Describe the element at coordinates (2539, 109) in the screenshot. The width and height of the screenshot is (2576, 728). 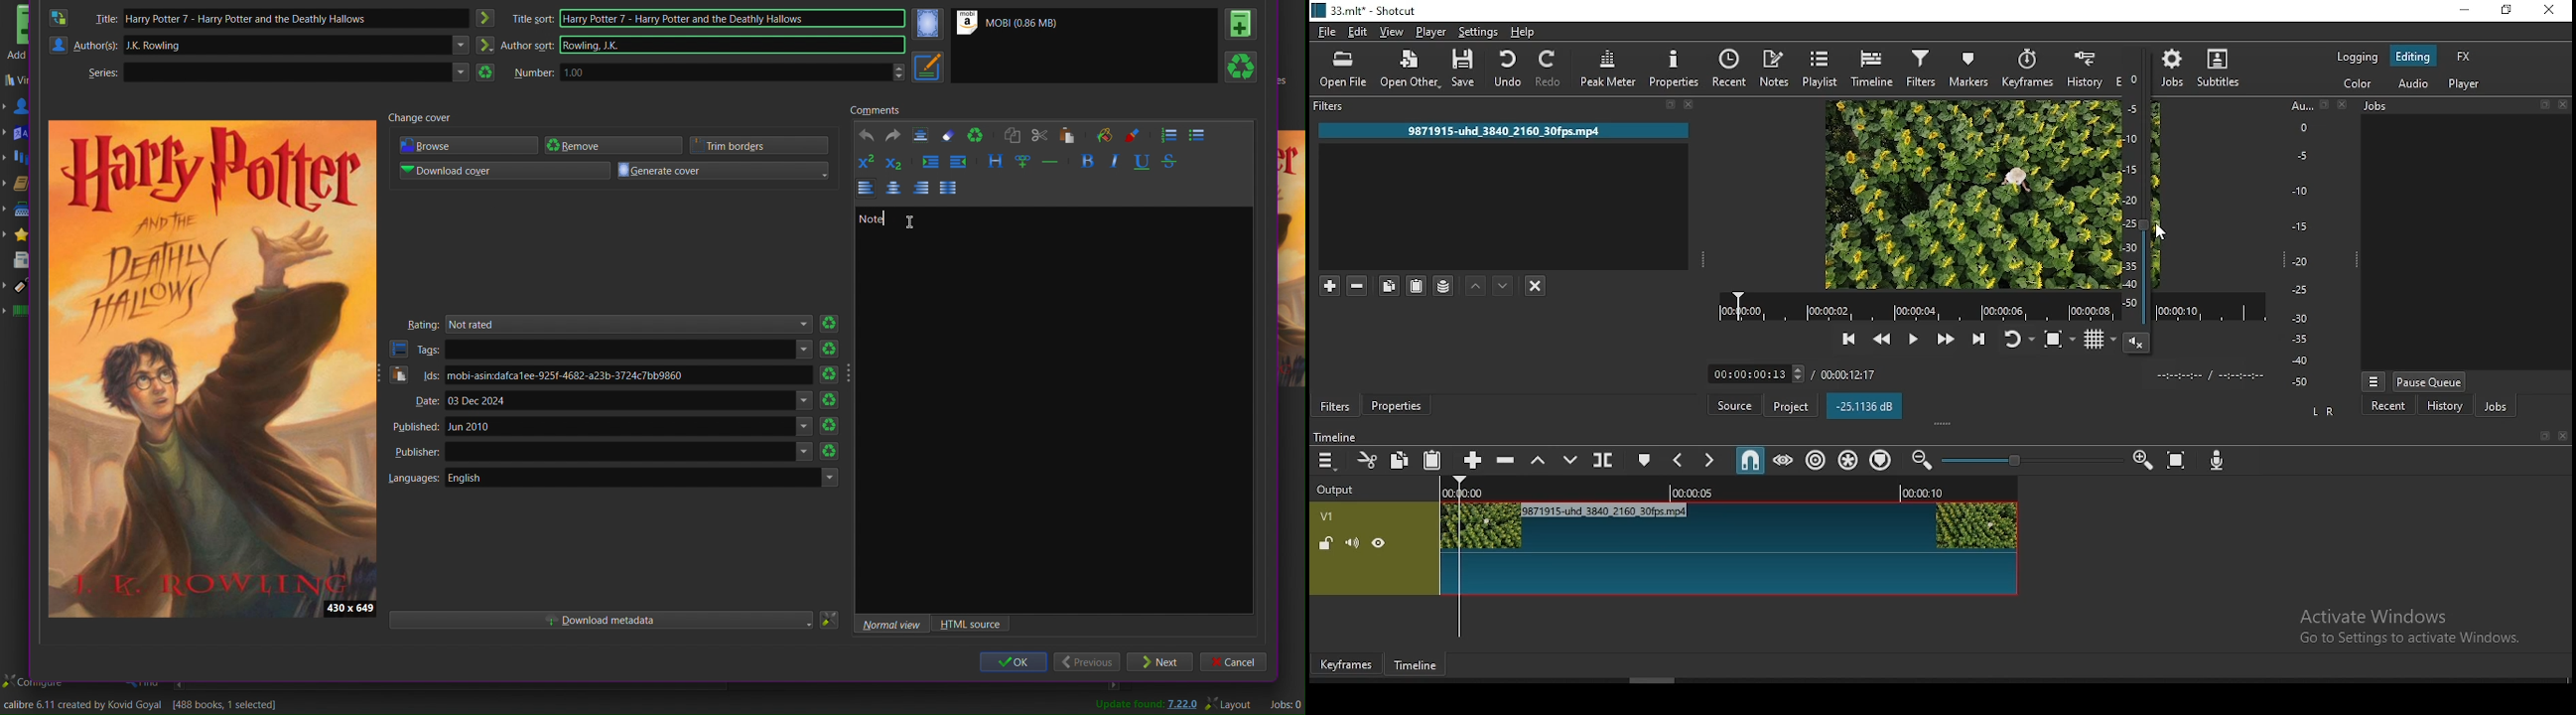
I see `bookmark` at that location.